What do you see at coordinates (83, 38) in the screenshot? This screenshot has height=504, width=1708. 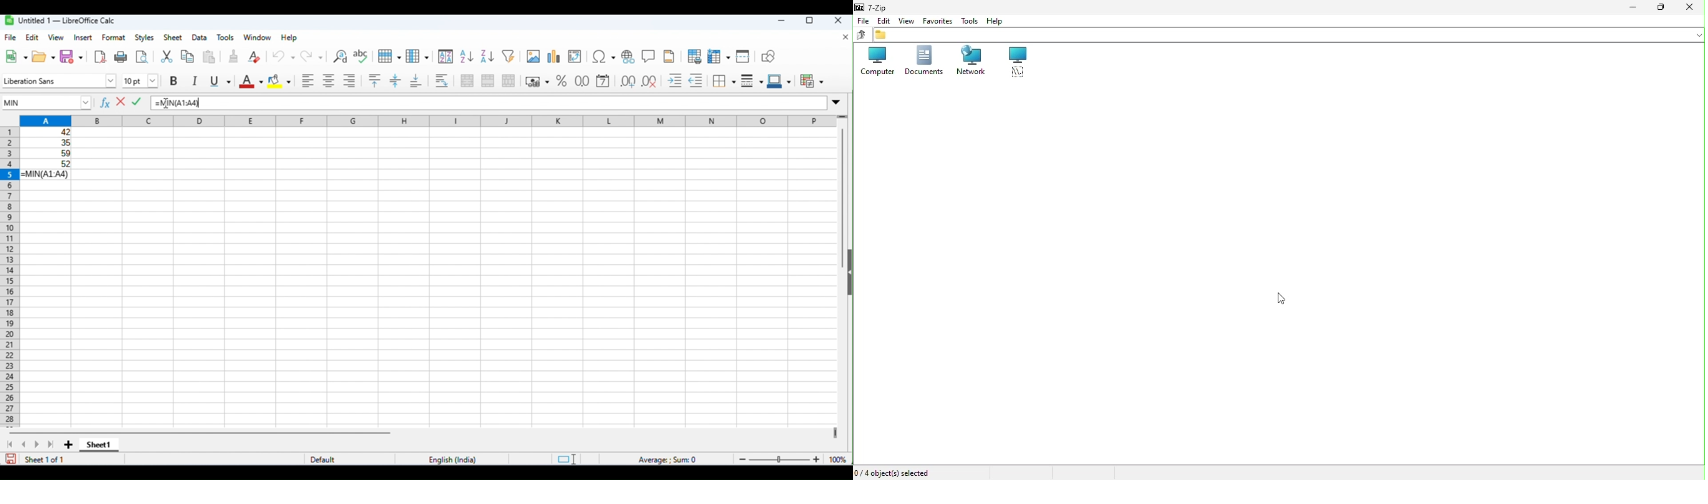 I see `insert` at bounding box center [83, 38].